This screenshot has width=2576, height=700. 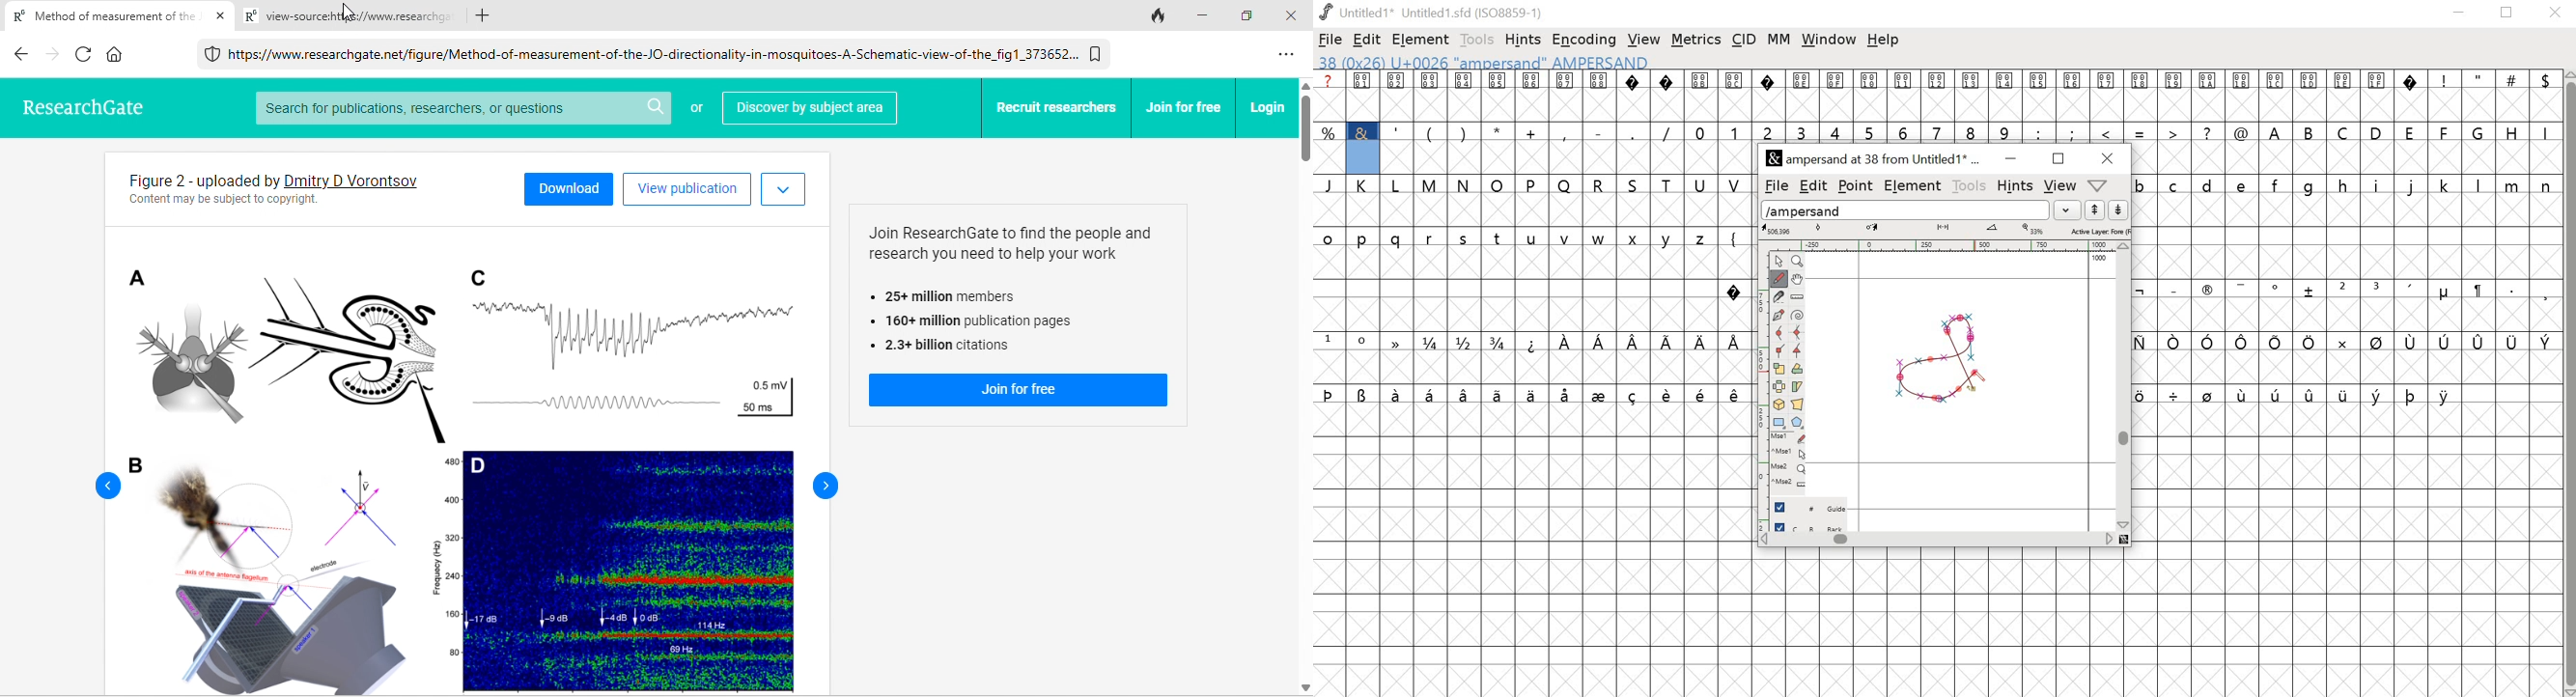 I want to click on n, so click(x=2546, y=185).